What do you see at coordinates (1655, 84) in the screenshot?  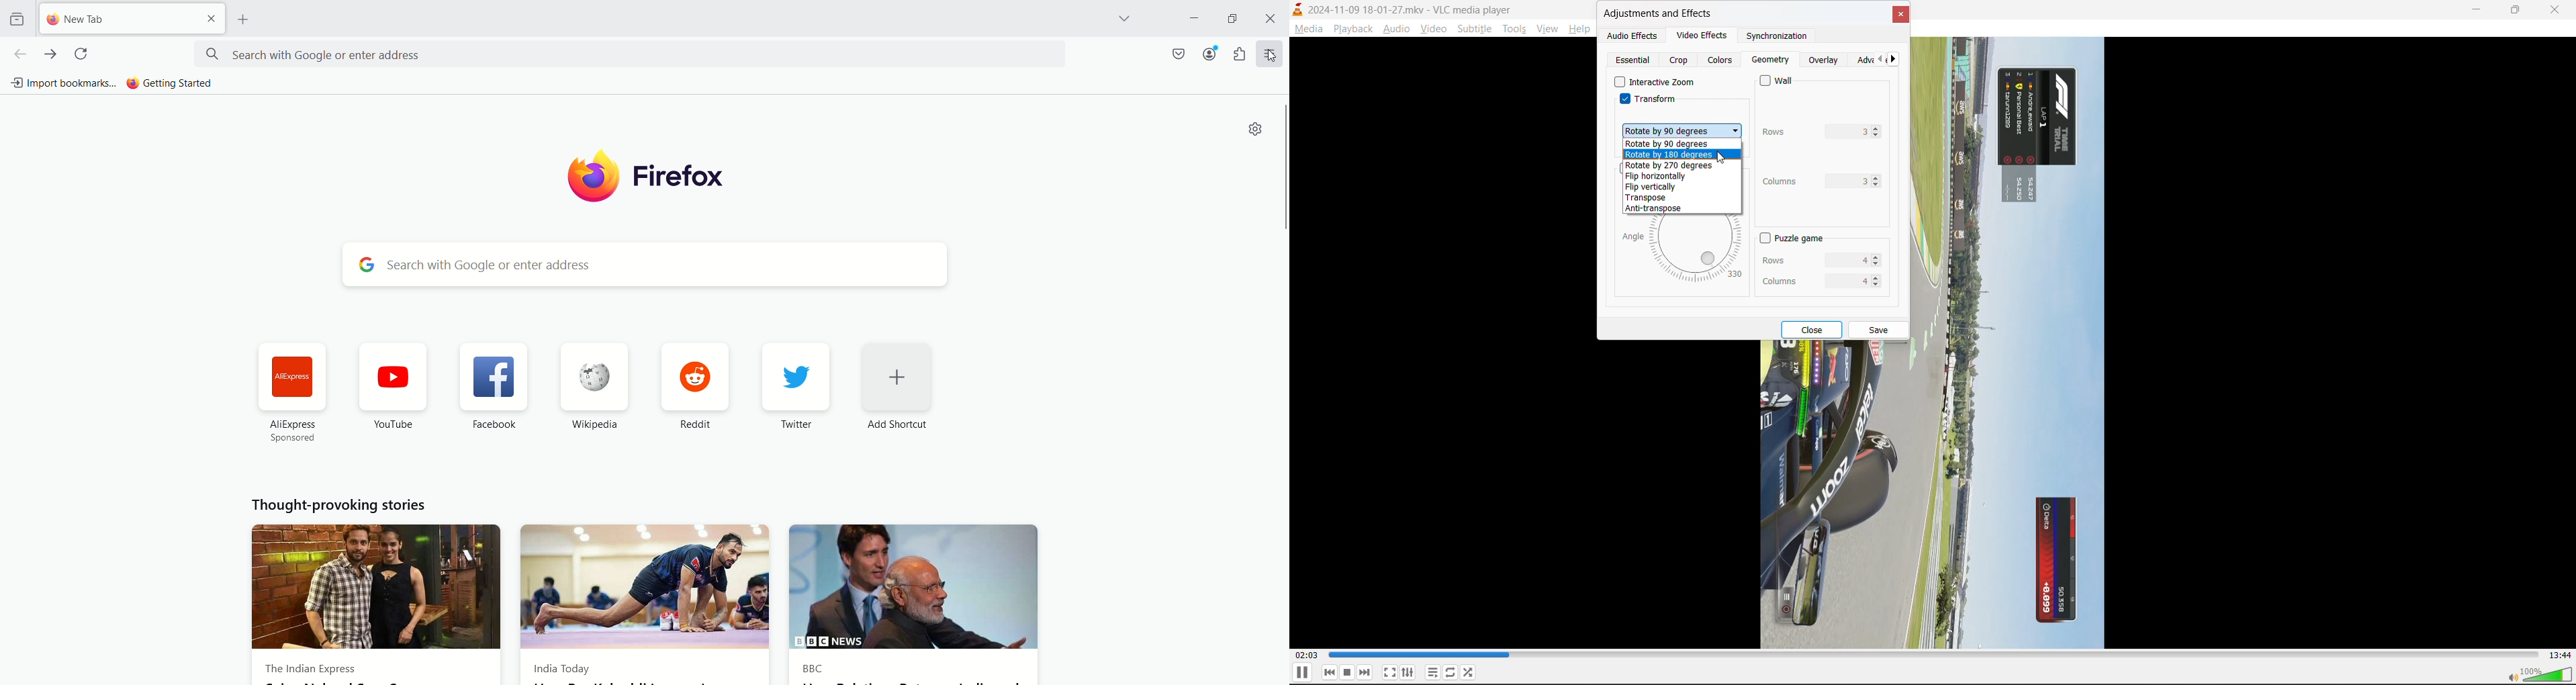 I see `interactive zoom` at bounding box center [1655, 84].